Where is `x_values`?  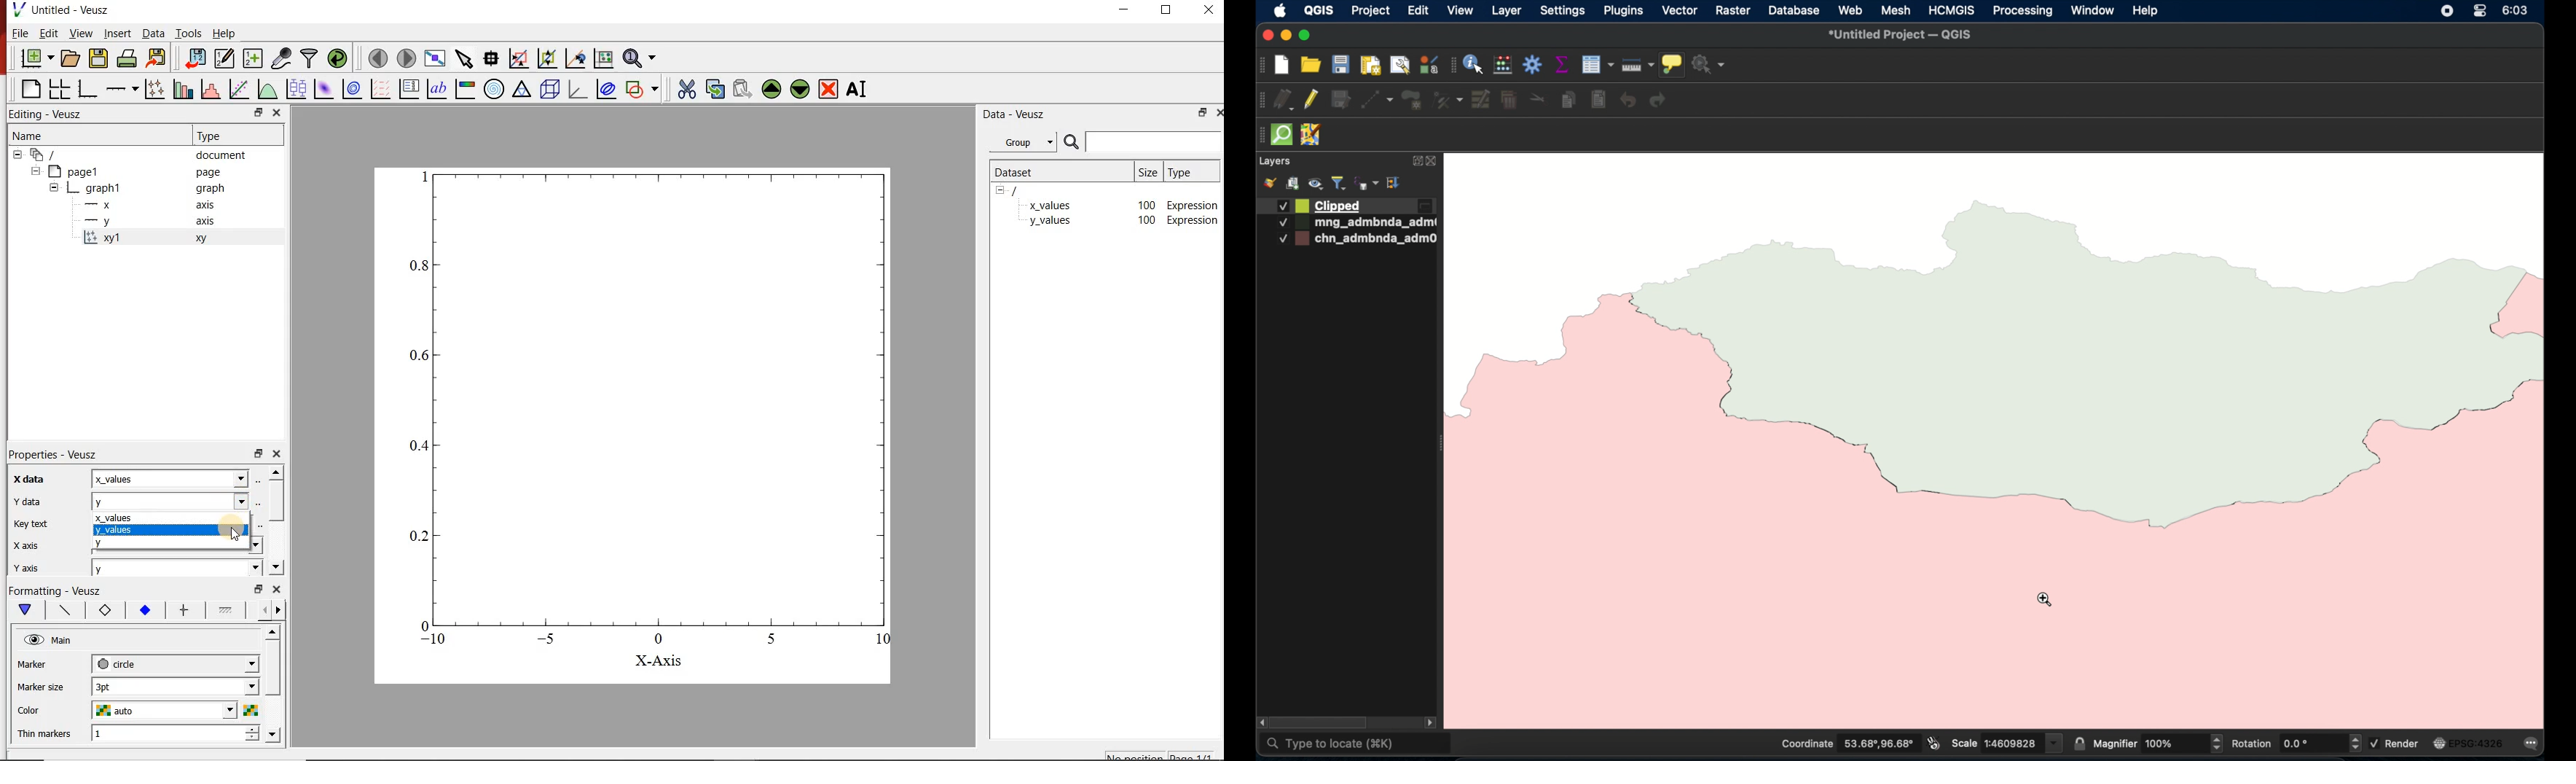
x_values is located at coordinates (1050, 204).